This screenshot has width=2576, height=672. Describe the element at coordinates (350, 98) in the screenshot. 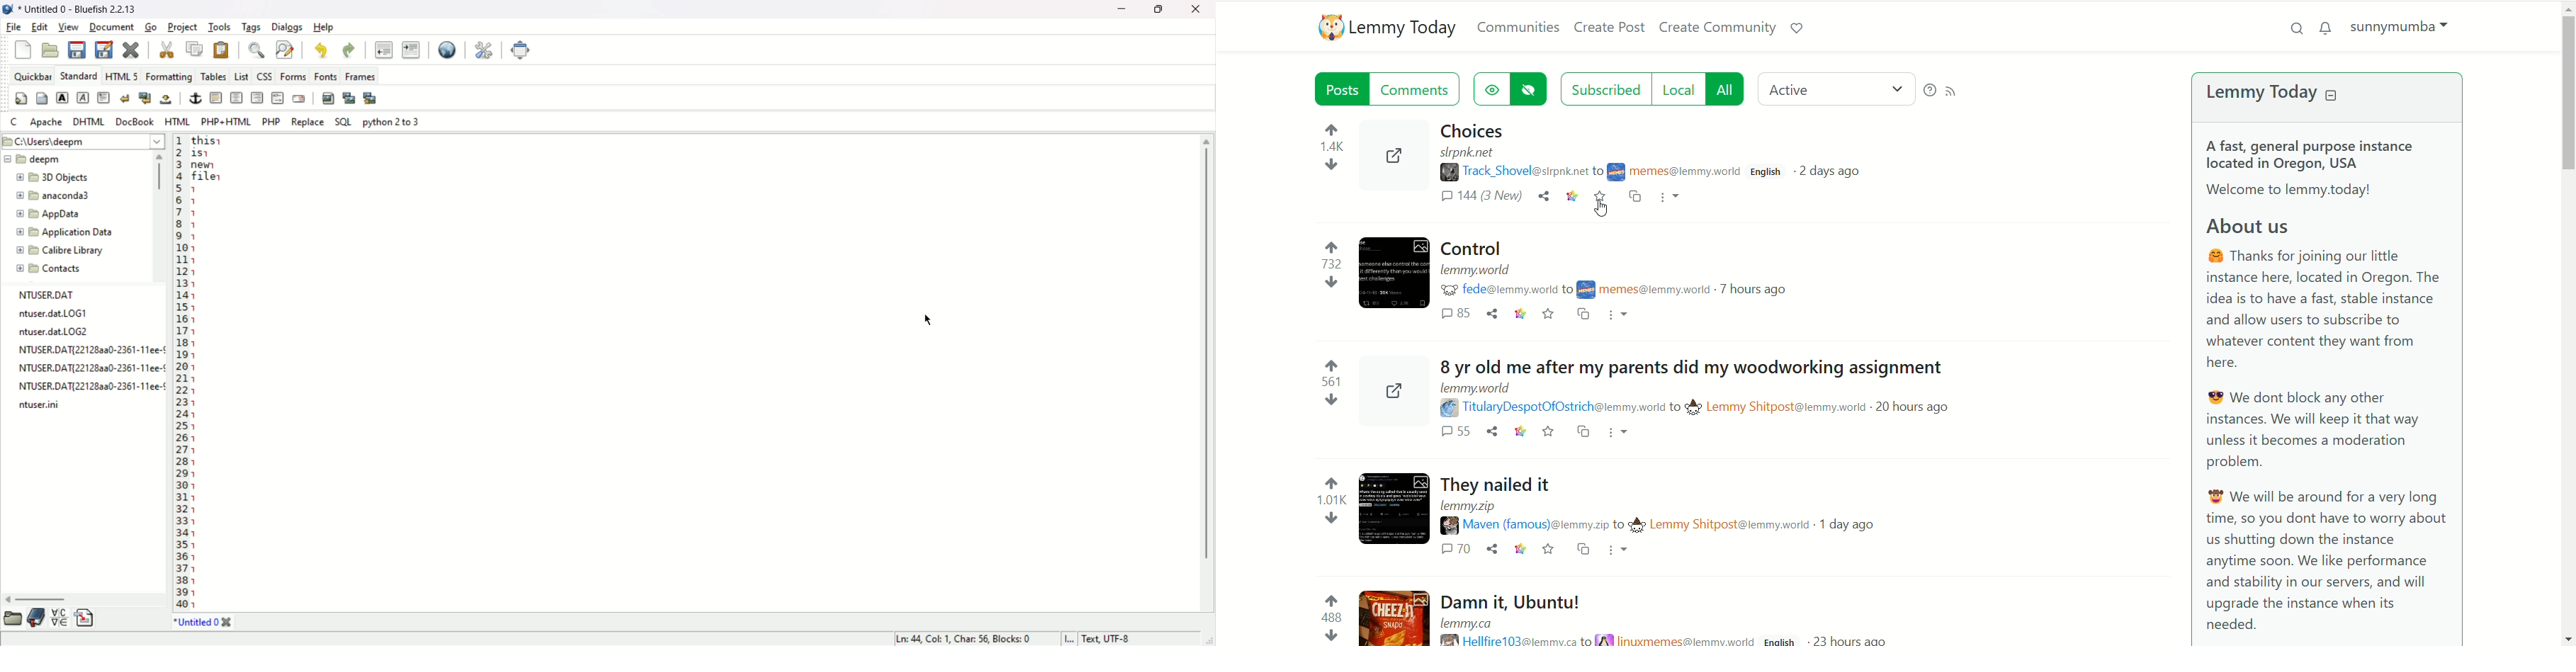

I see `insert thumbnail` at that location.